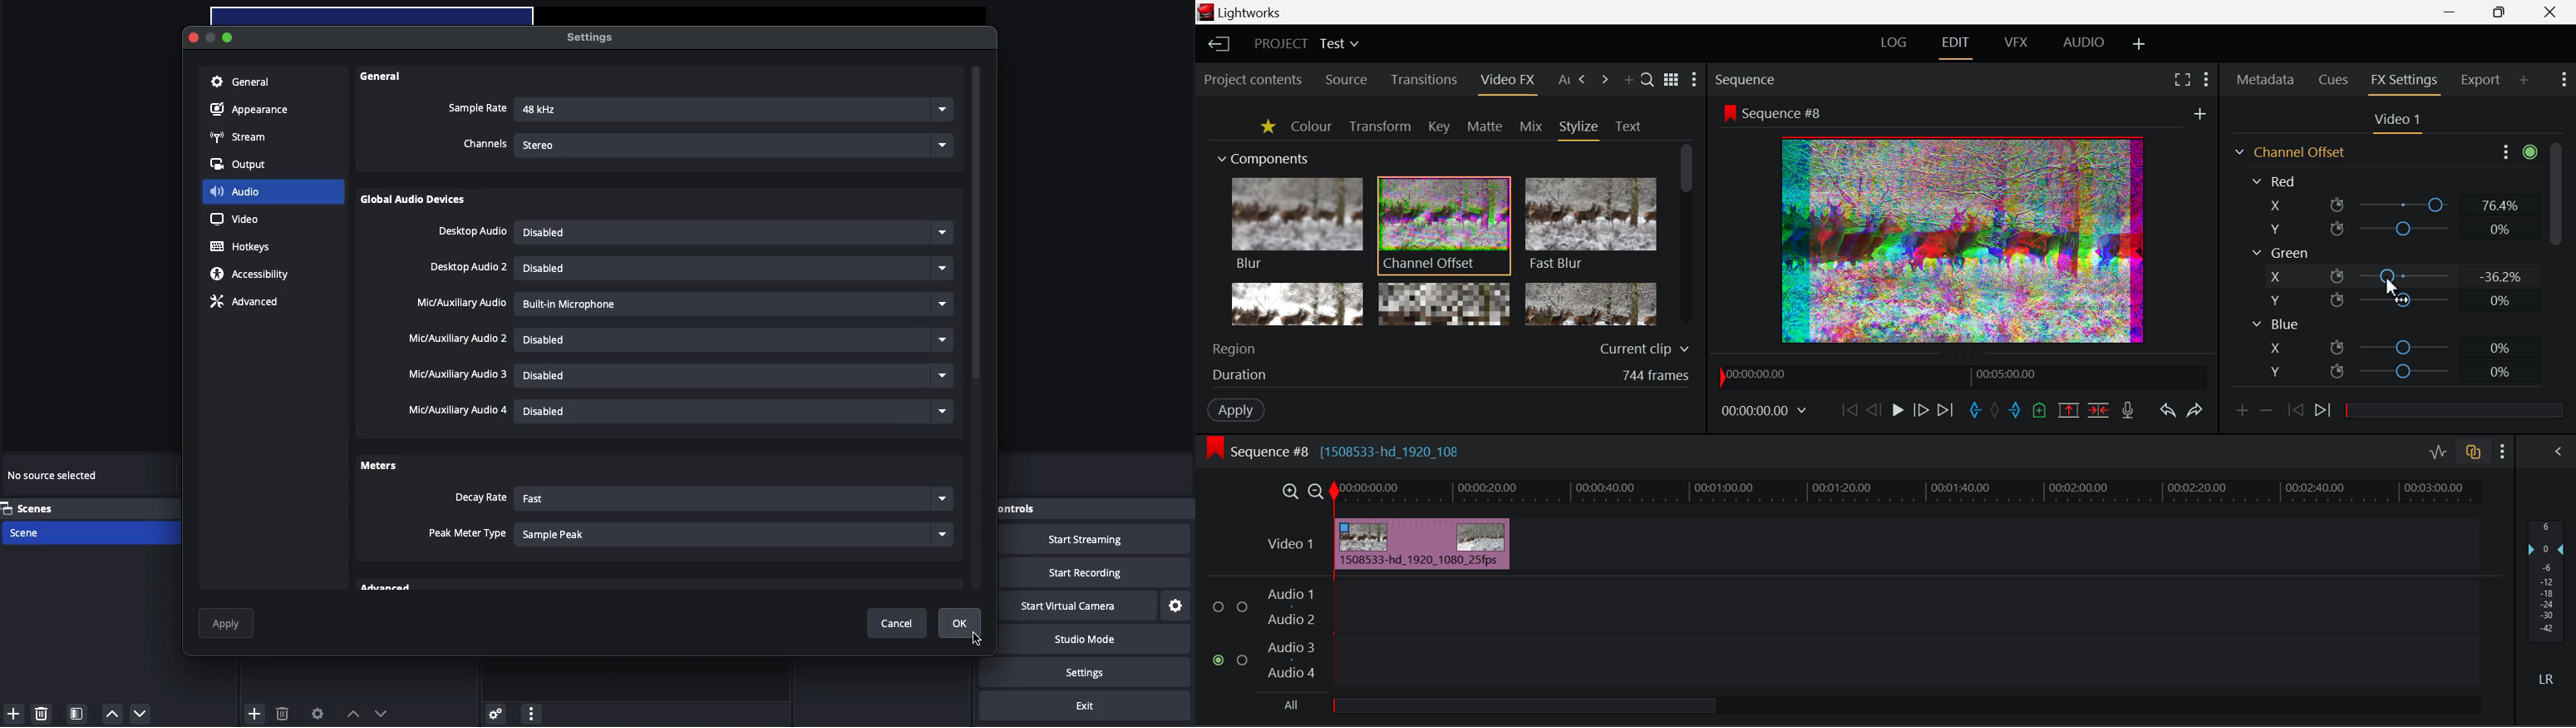 This screenshot has width=2576, height=728. Describe the element at coordinates (228, 623) in the screenshot. I see `Apply` at that location.